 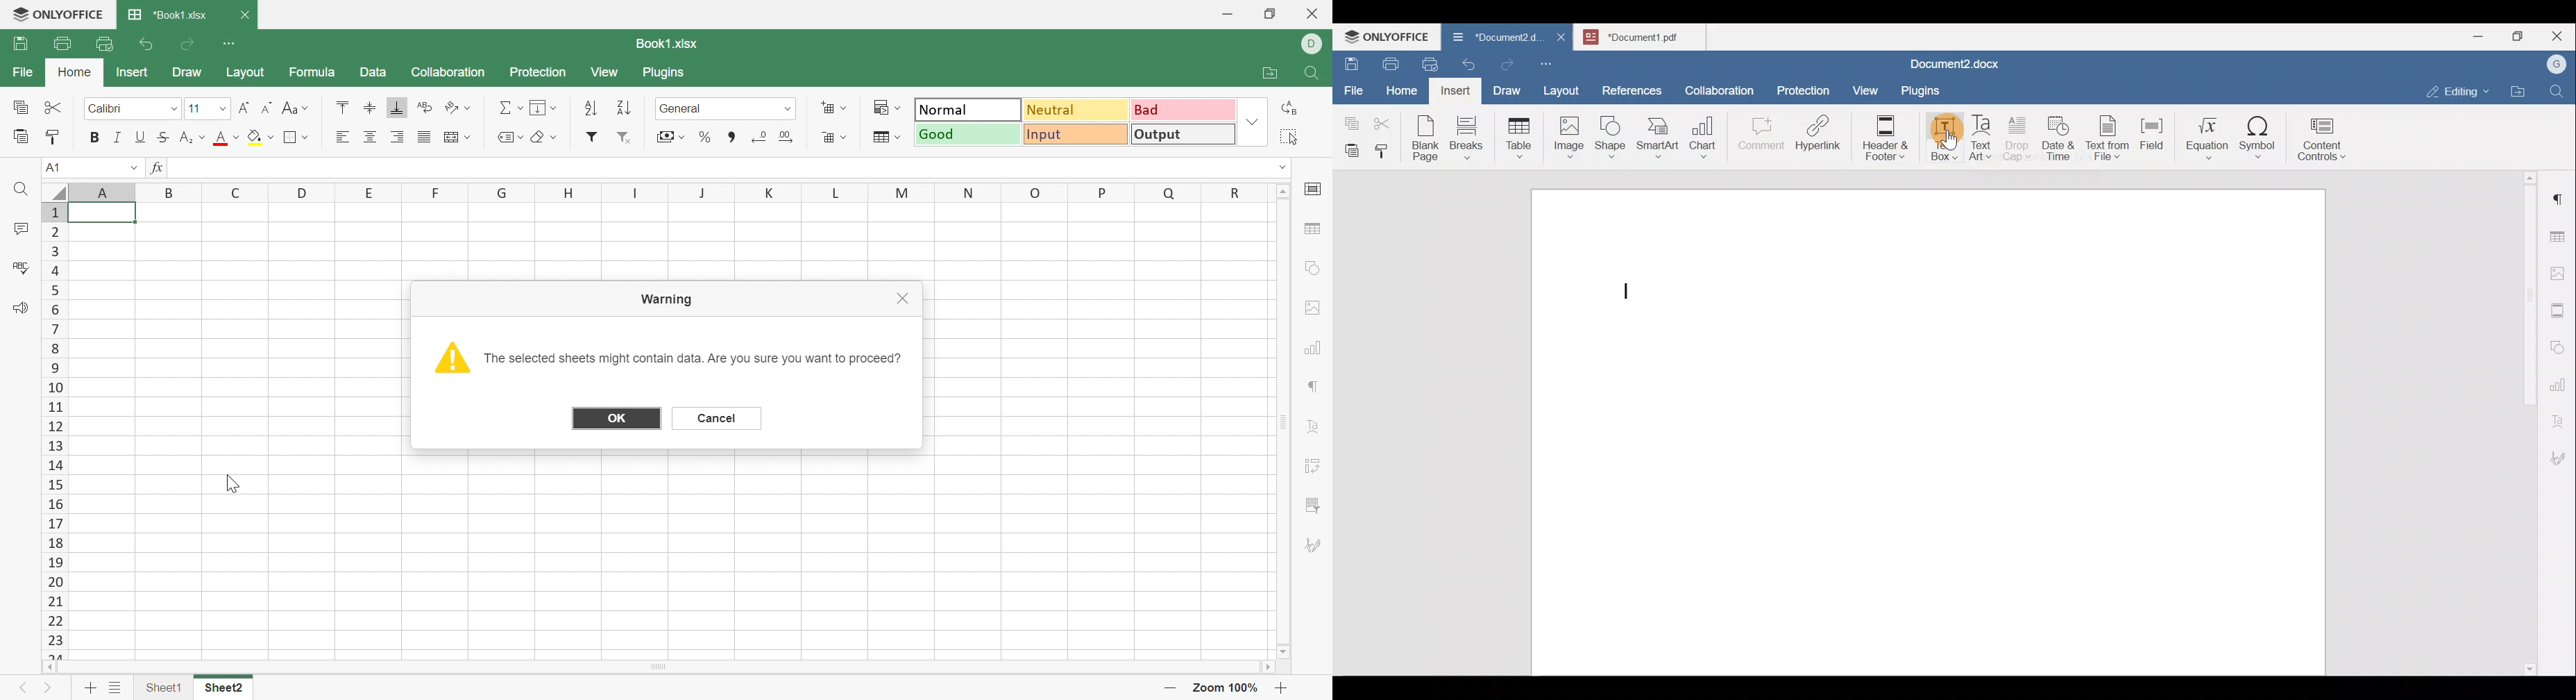 I want to click on Customize Quick access toolbar, so click(x=232, y=43).